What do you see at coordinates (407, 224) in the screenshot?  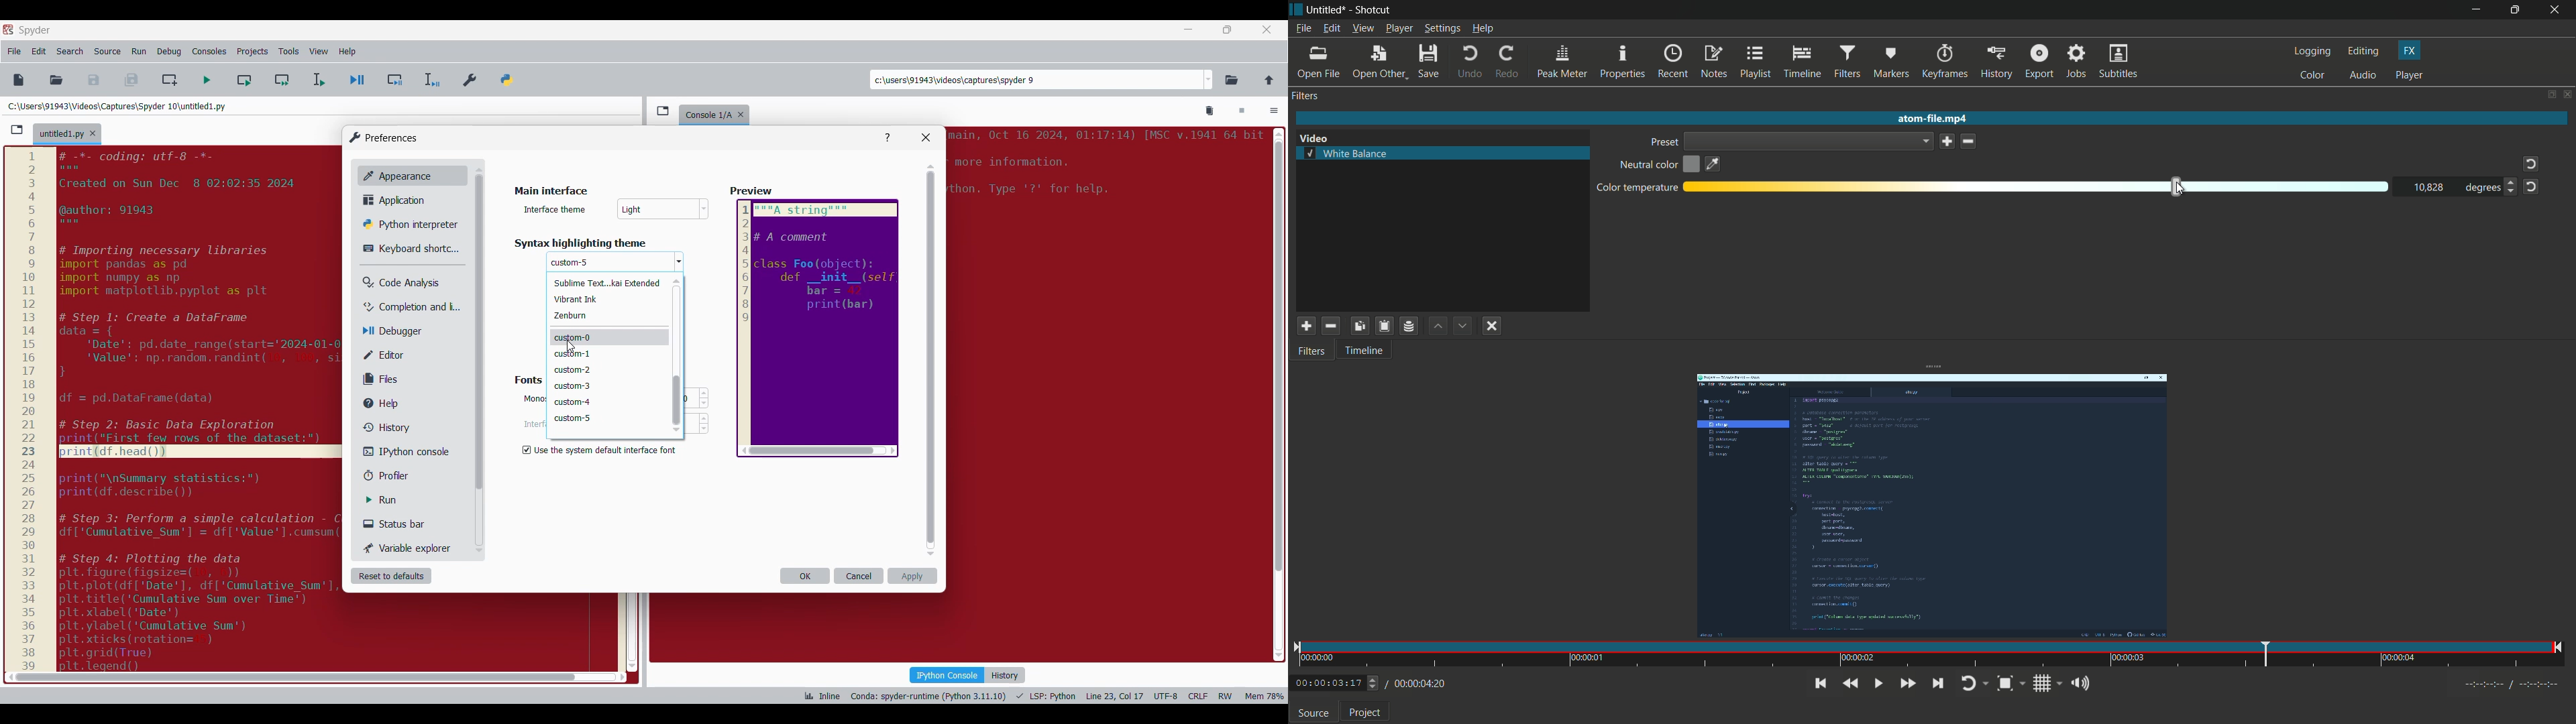 I see `Python interpreter` at bounding box center [407, 224].